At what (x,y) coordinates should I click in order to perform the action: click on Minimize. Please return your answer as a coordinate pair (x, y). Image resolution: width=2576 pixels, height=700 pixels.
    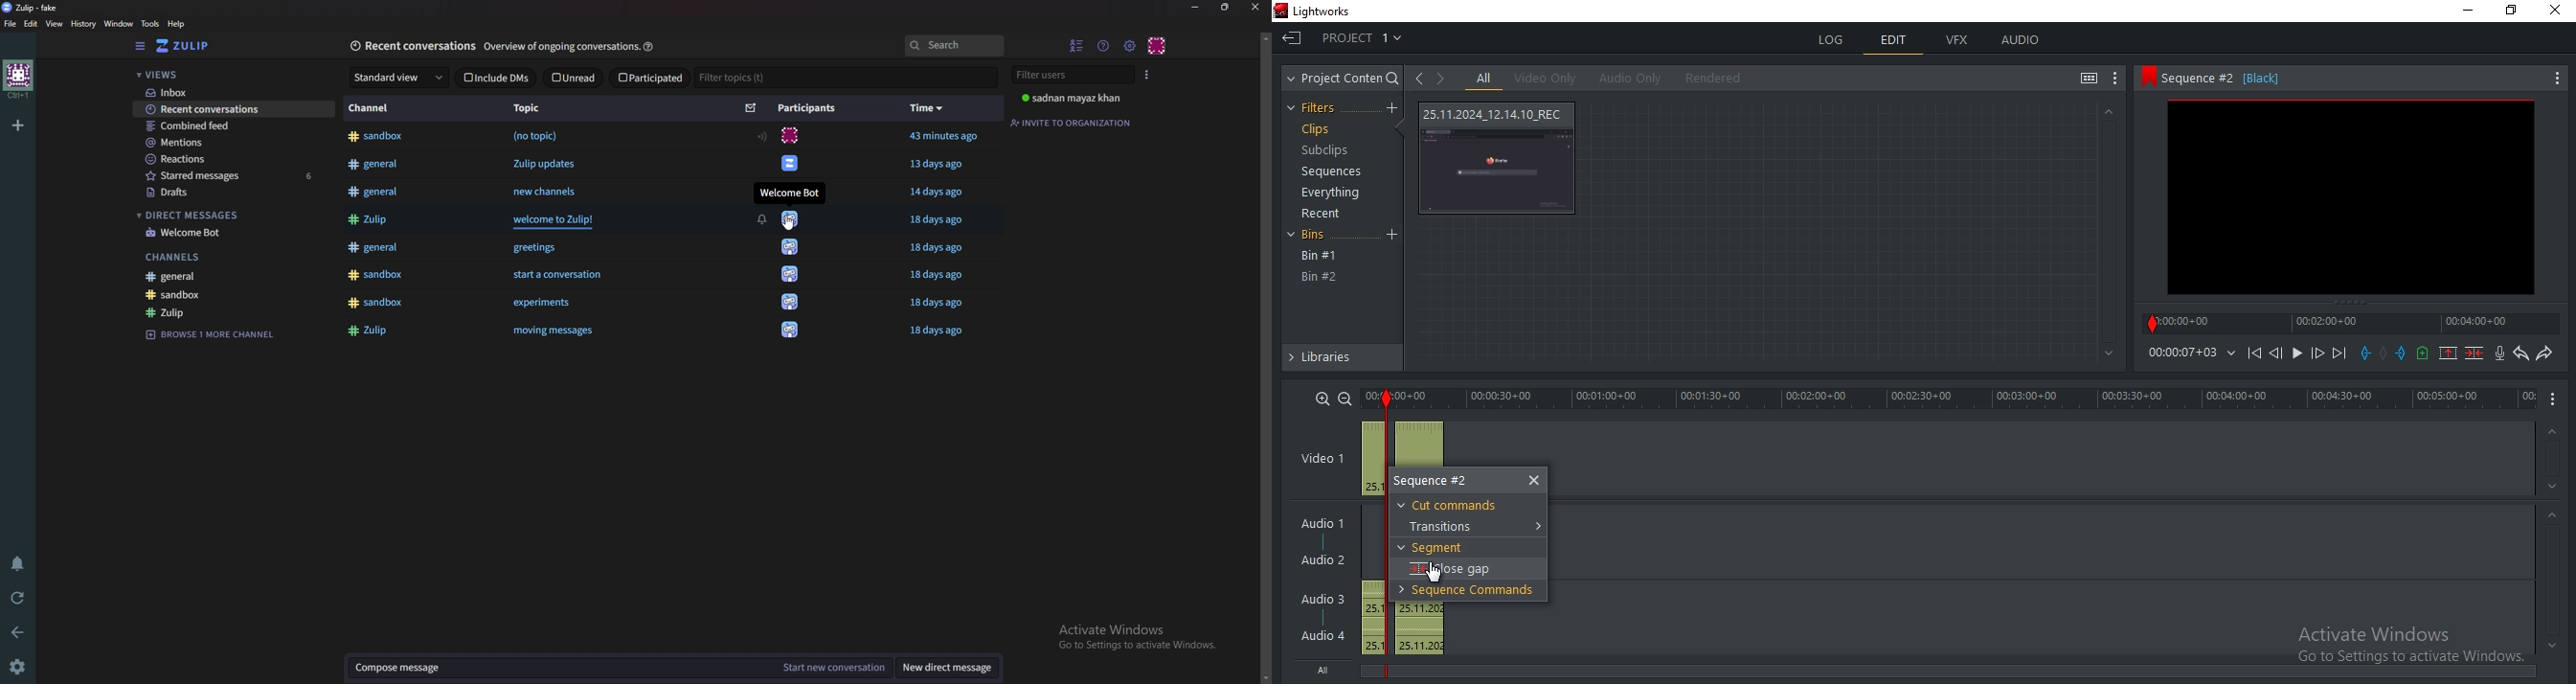
    Looking at the image, I should click on (1198, 7).